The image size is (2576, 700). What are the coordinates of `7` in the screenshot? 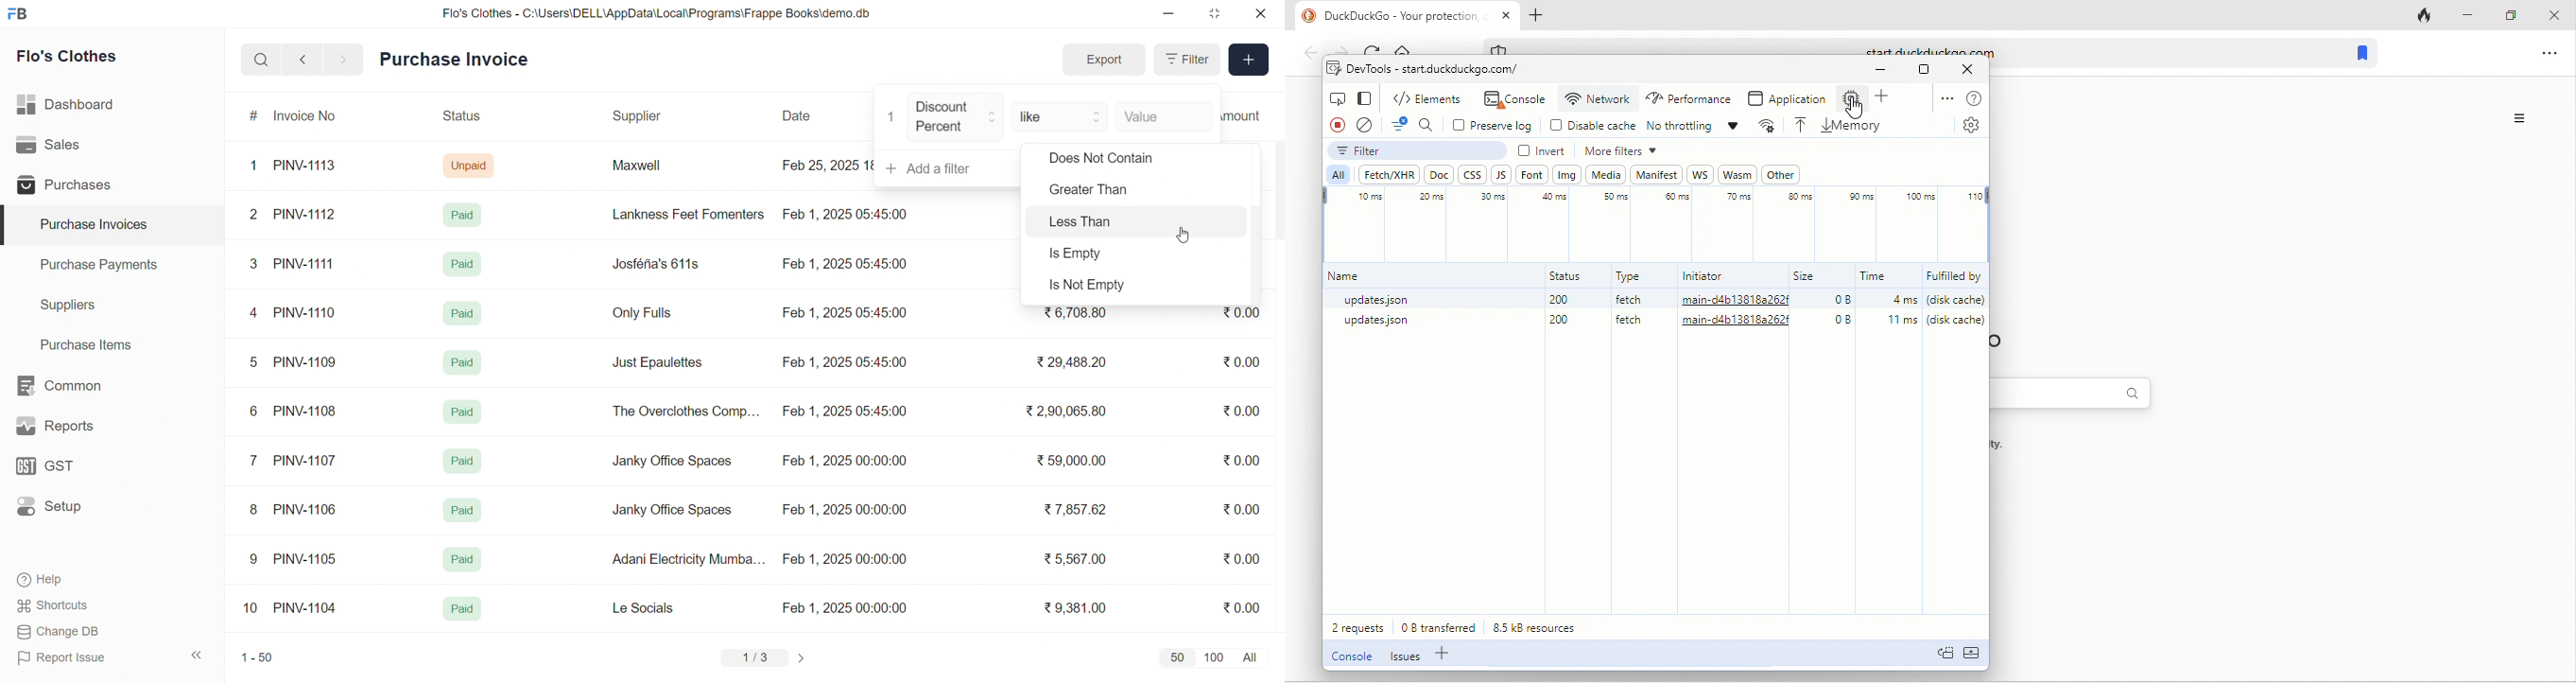 It's located at (256, 459).